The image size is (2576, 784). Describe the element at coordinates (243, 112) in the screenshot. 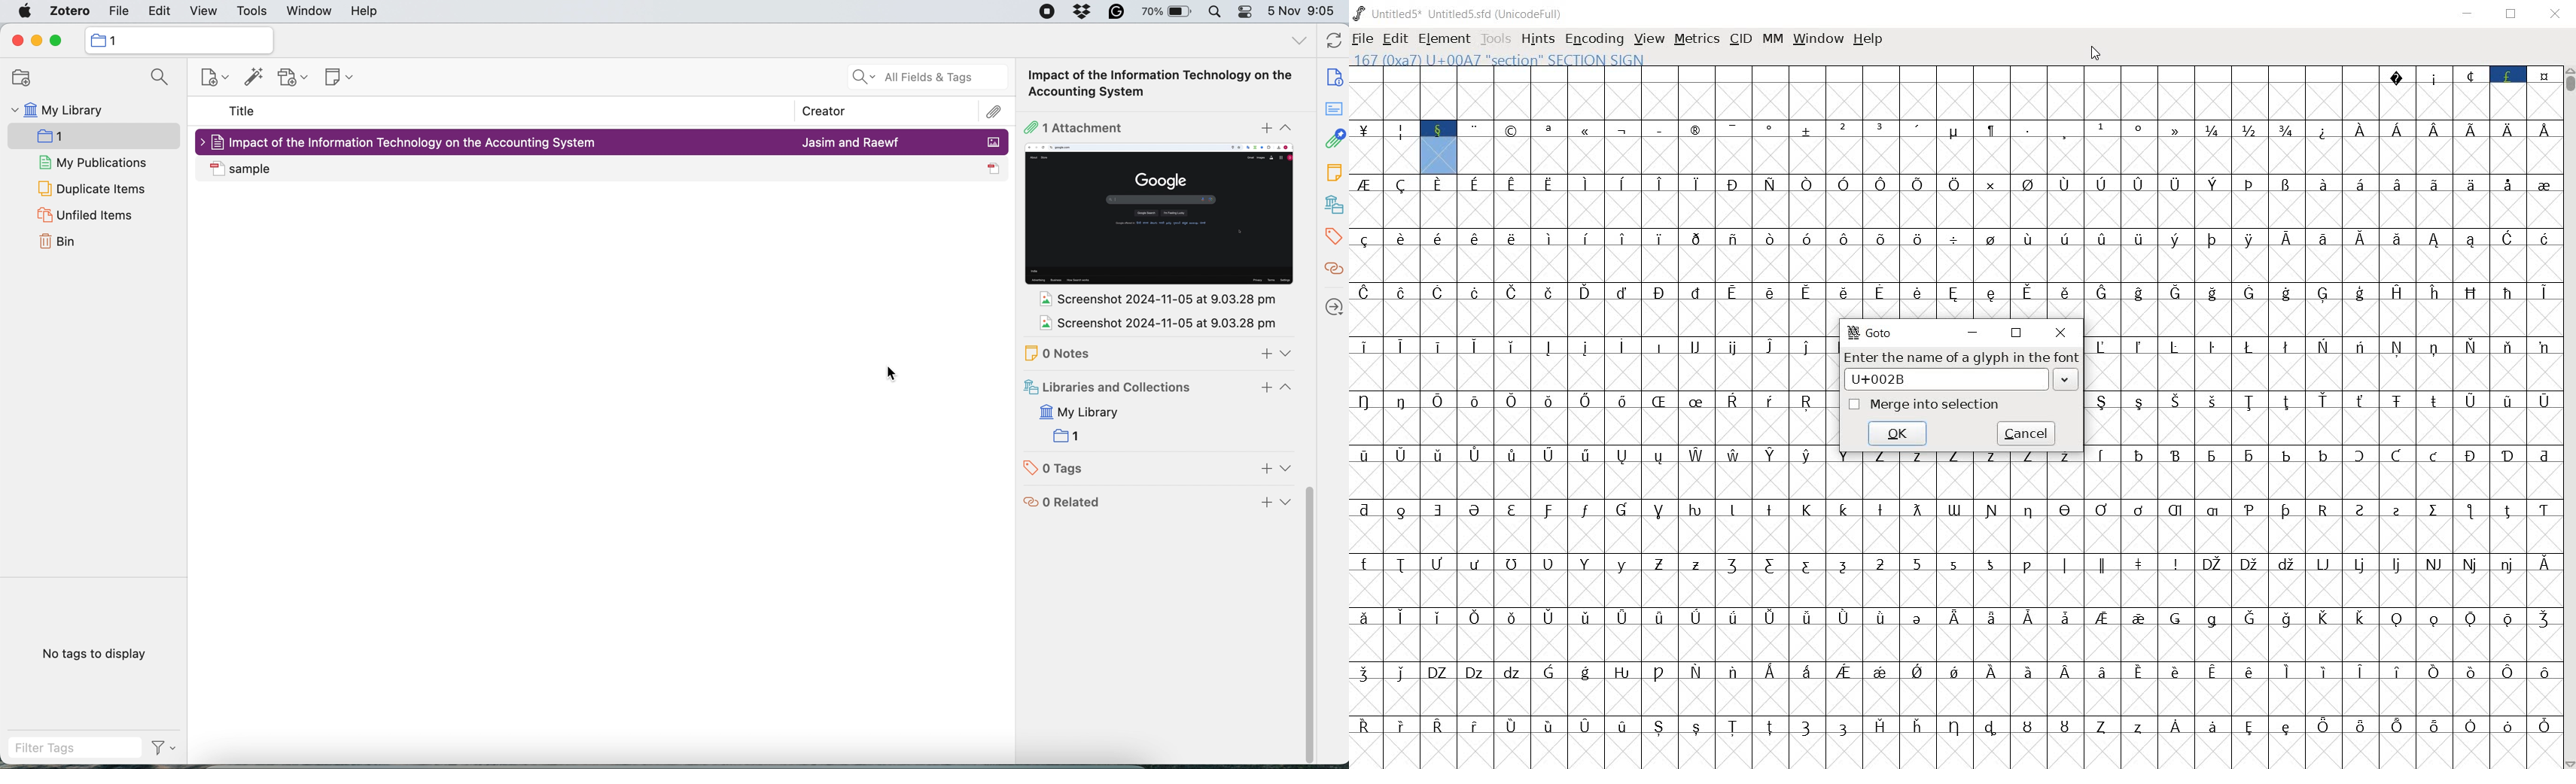

I see `title` at that location.